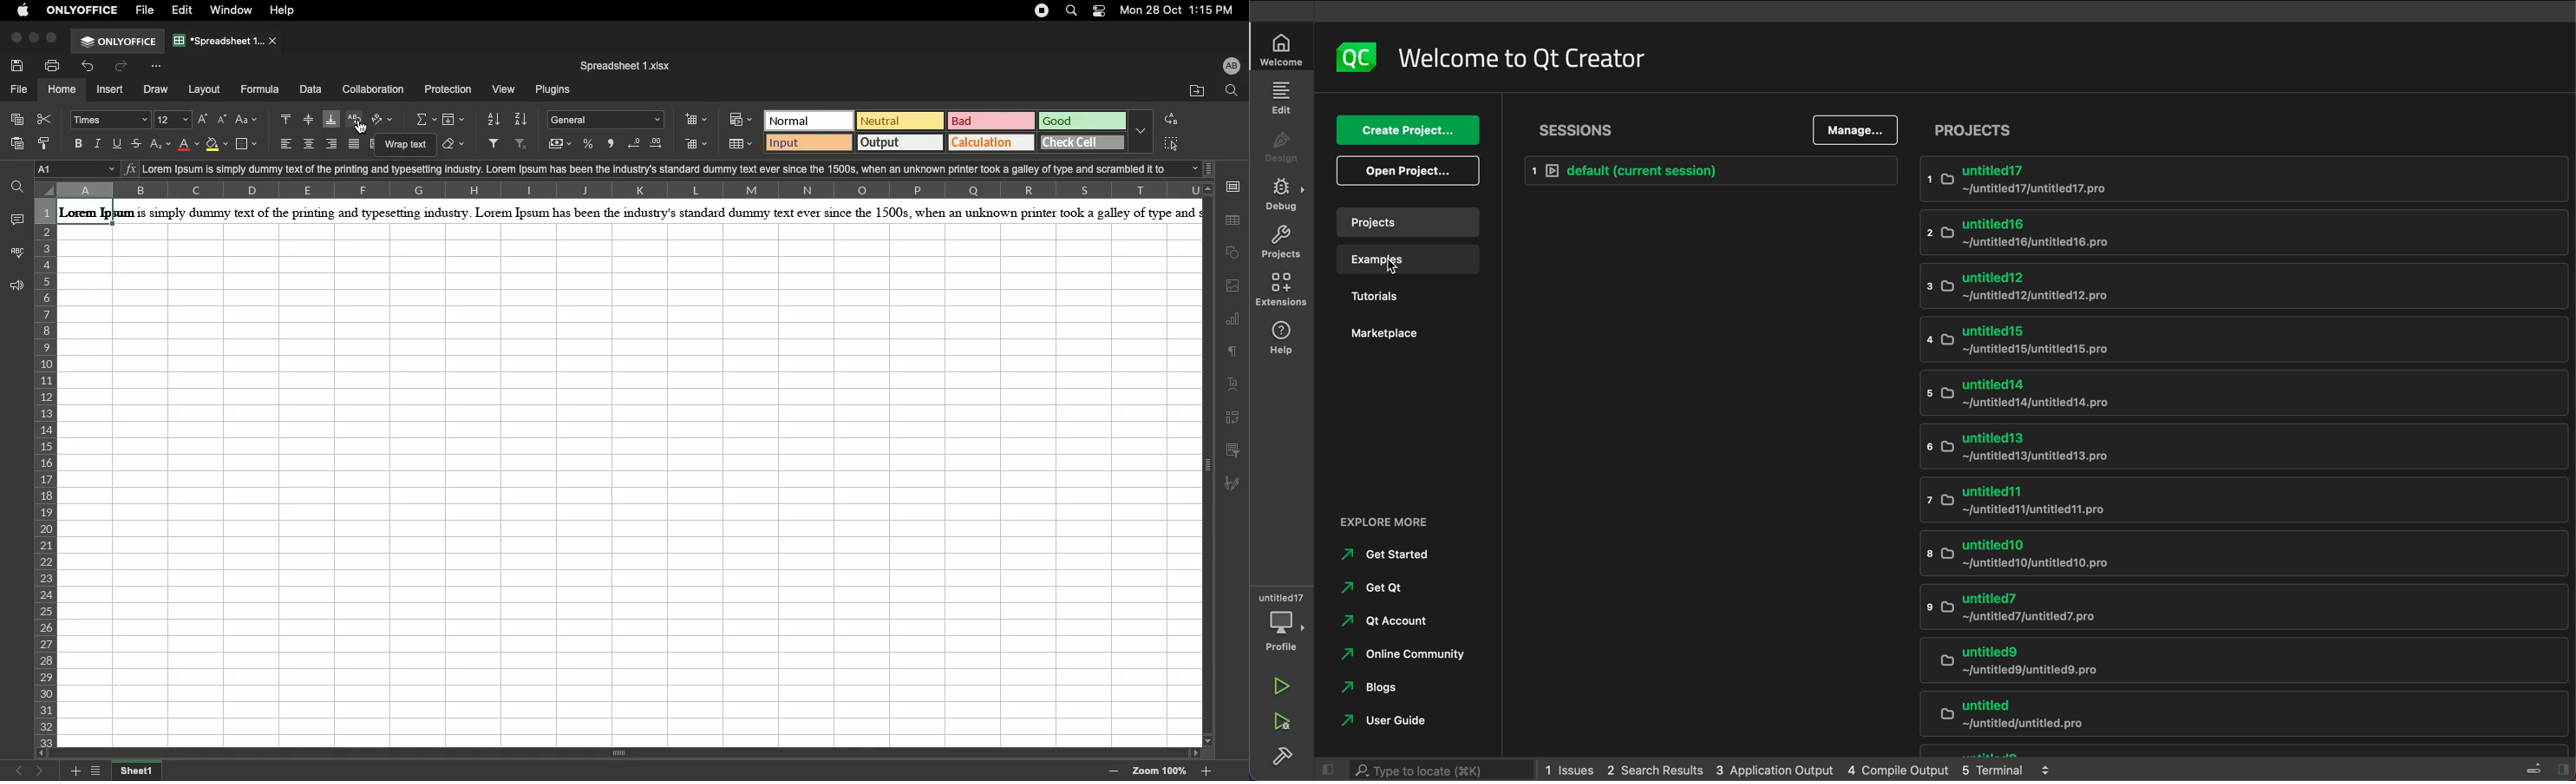  I want to click on Home, so click(62, 90).